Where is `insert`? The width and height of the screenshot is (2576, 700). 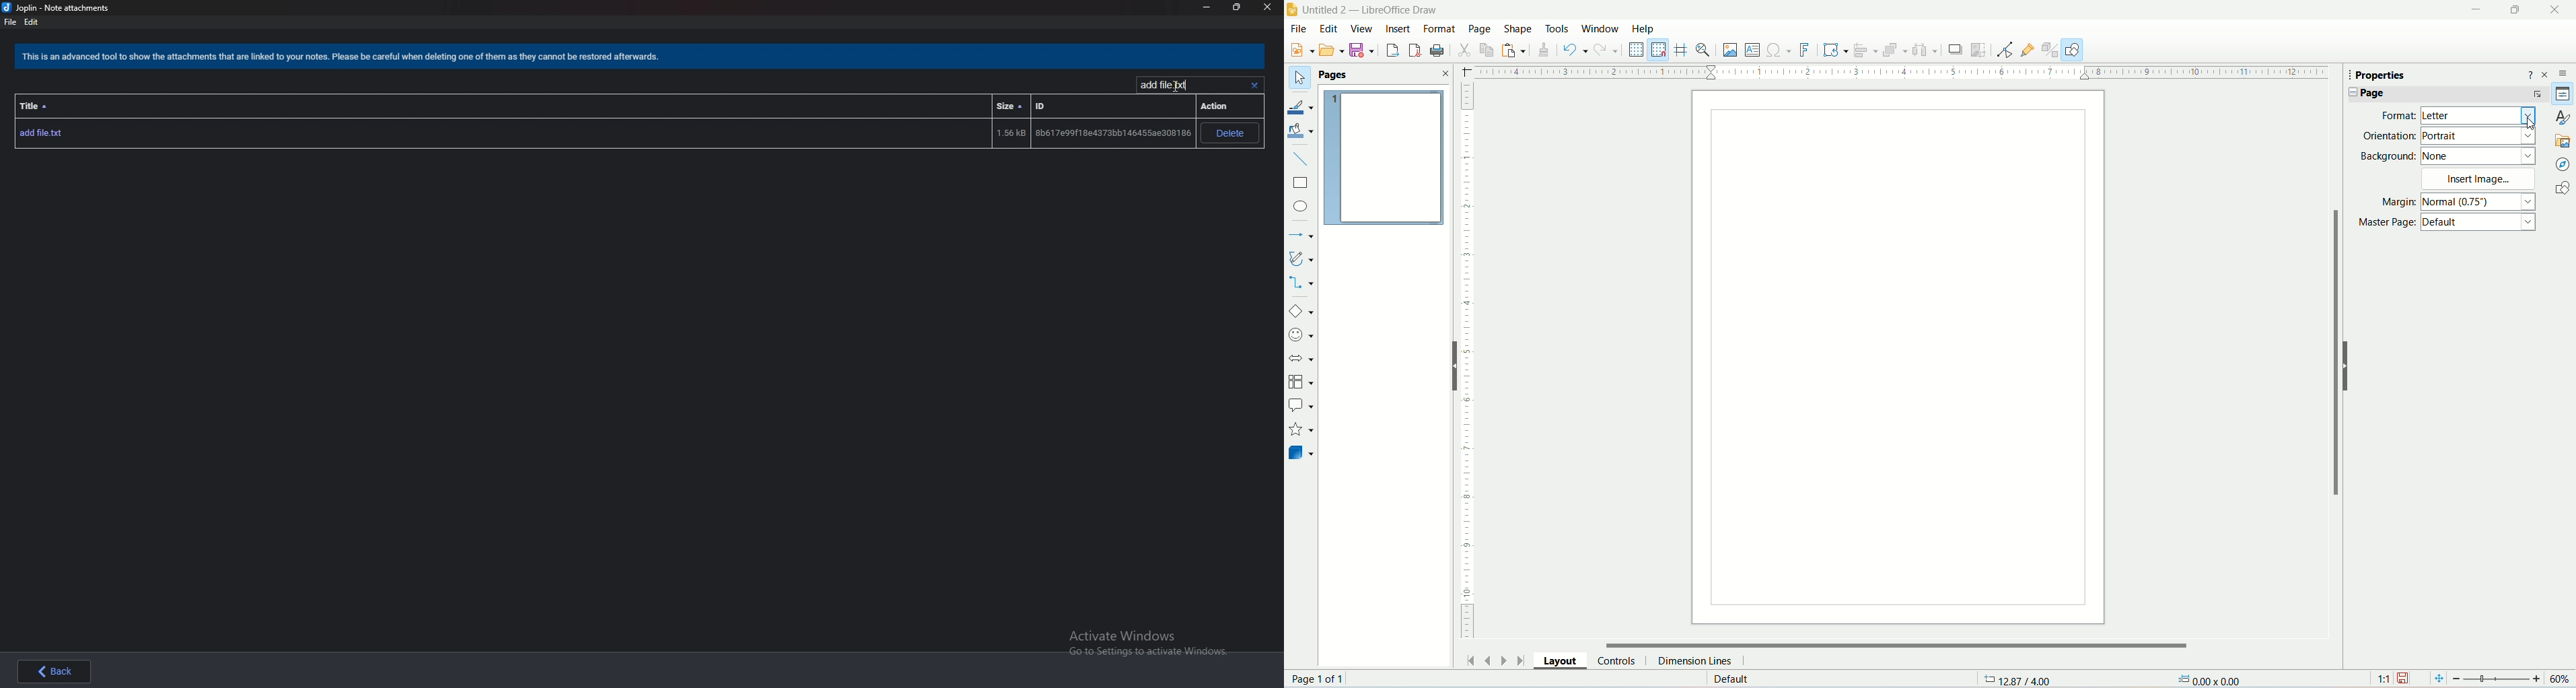 insert is located at coordinates (1400, 28).